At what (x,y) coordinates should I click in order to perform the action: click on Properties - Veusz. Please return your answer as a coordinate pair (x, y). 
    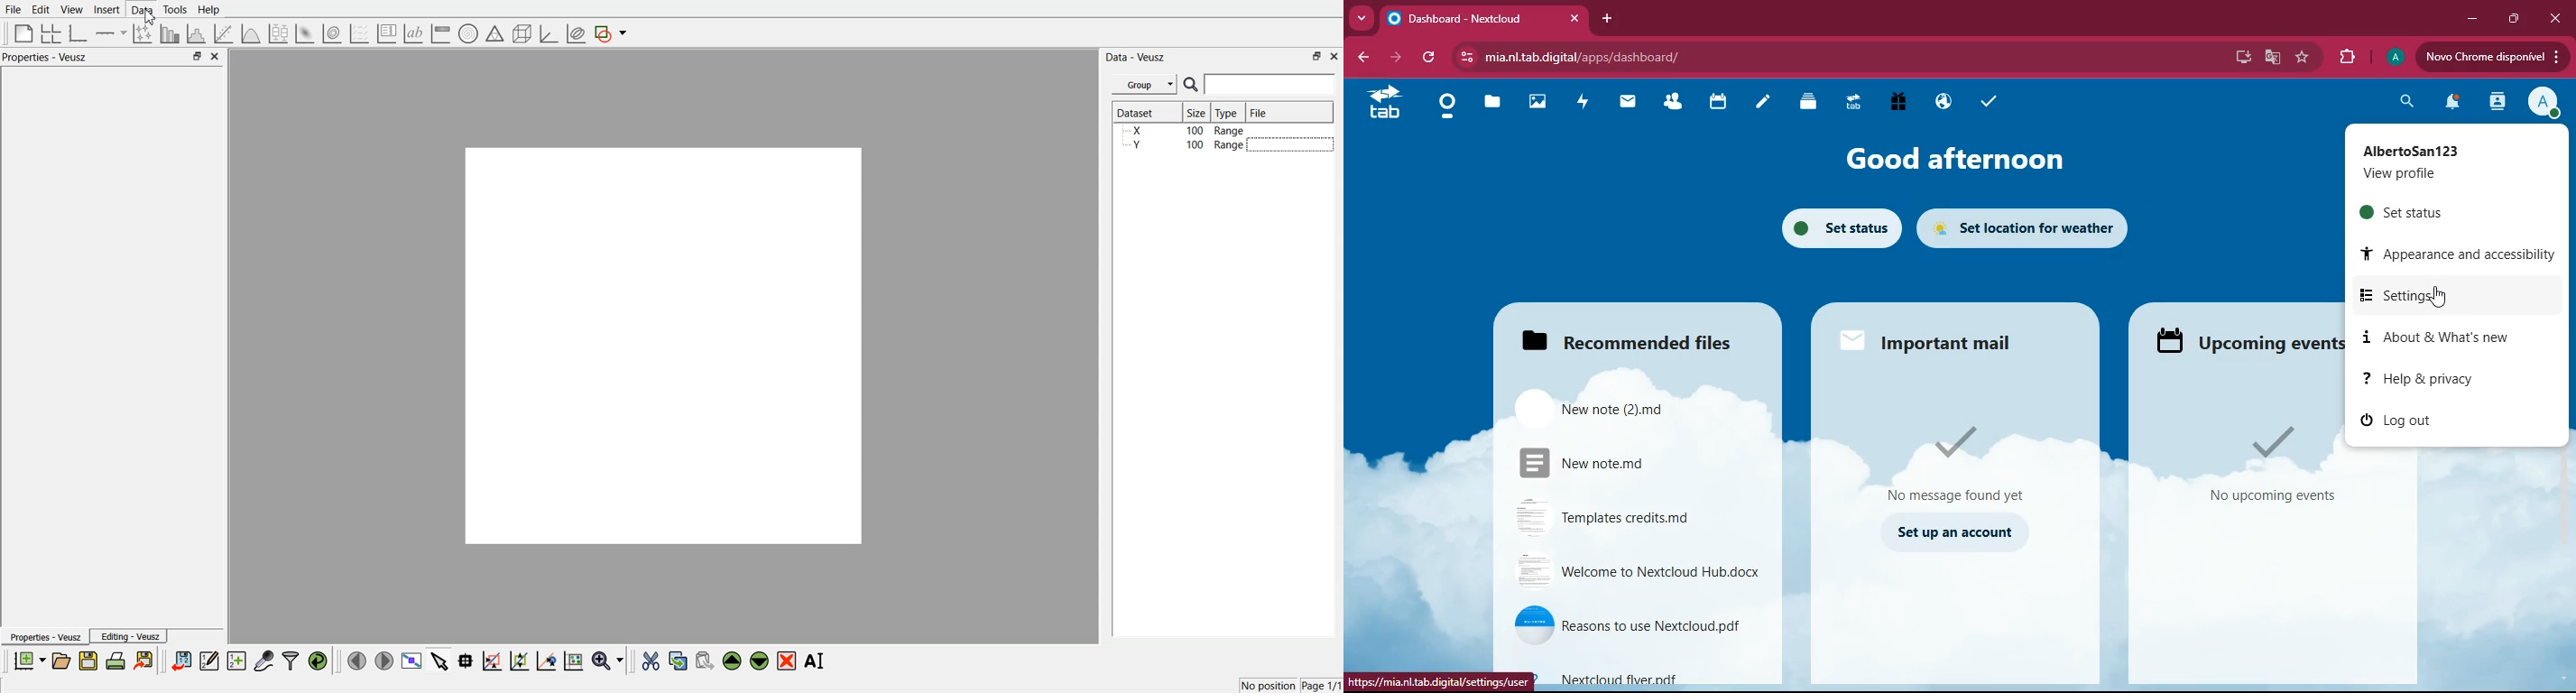
    Looking at the image, I should click on (44, 636).